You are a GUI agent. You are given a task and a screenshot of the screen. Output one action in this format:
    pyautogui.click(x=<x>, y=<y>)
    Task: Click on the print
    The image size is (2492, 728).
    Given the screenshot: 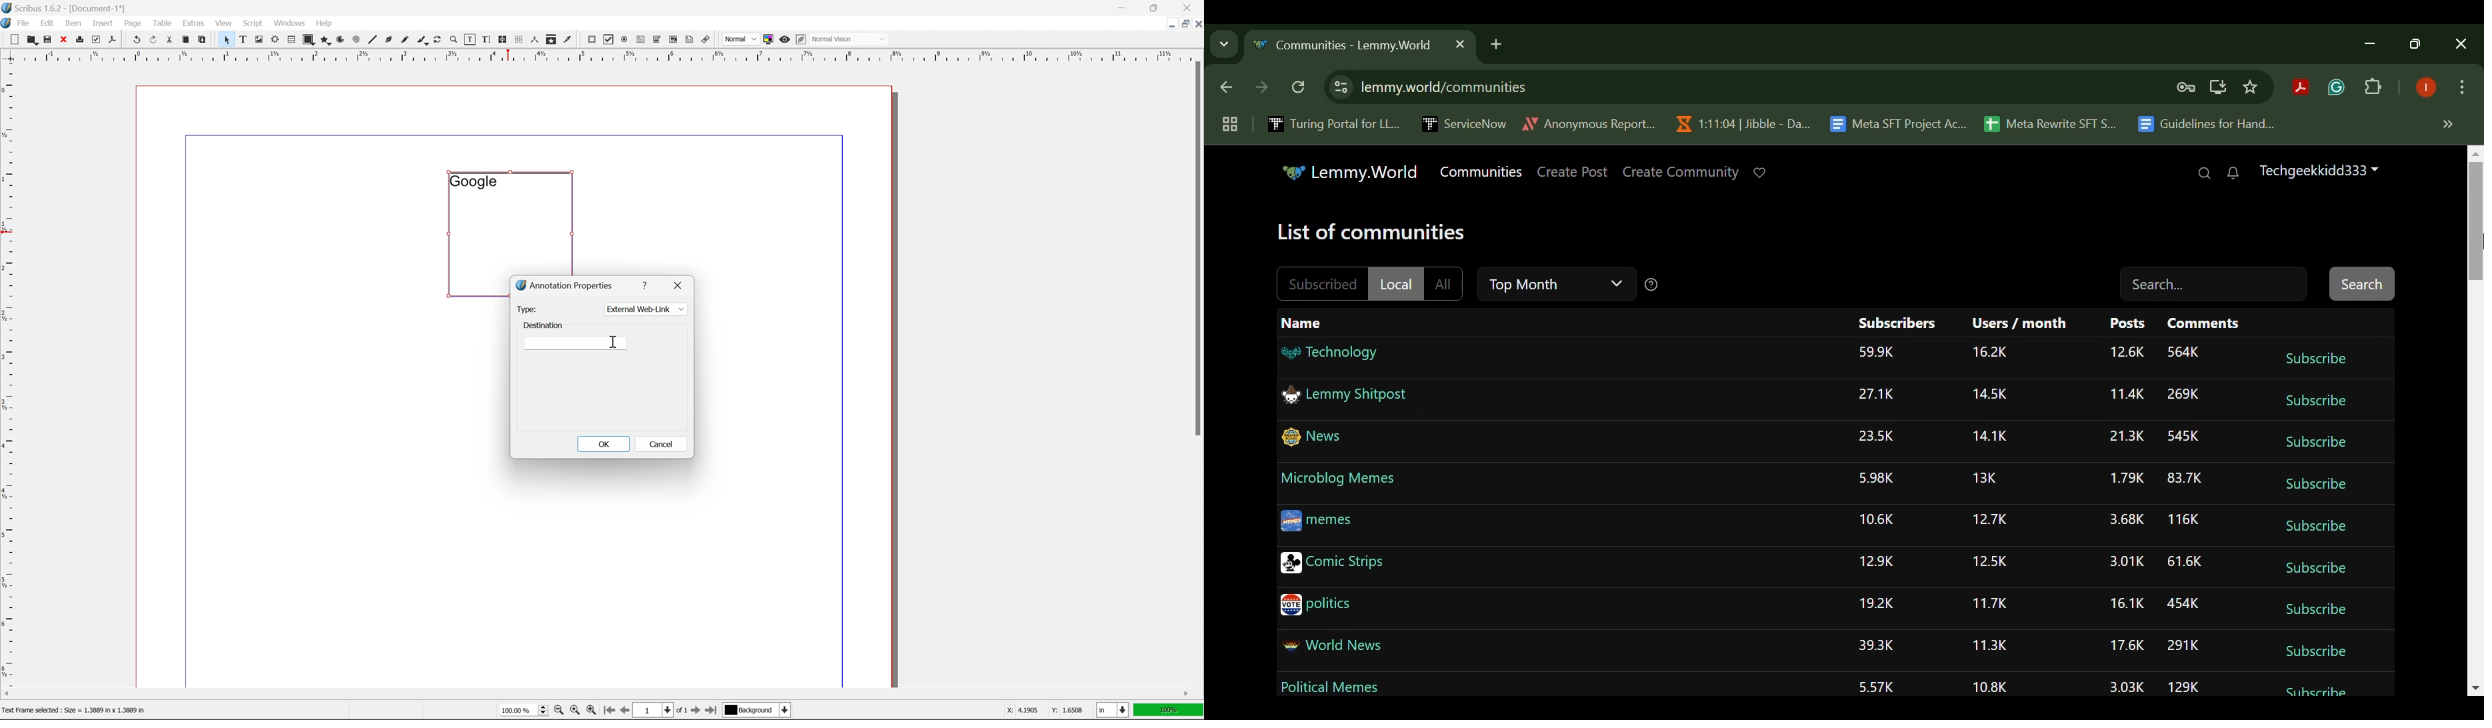 What is the action you would take?
    pyautogui.click(x=79, y=40)
    